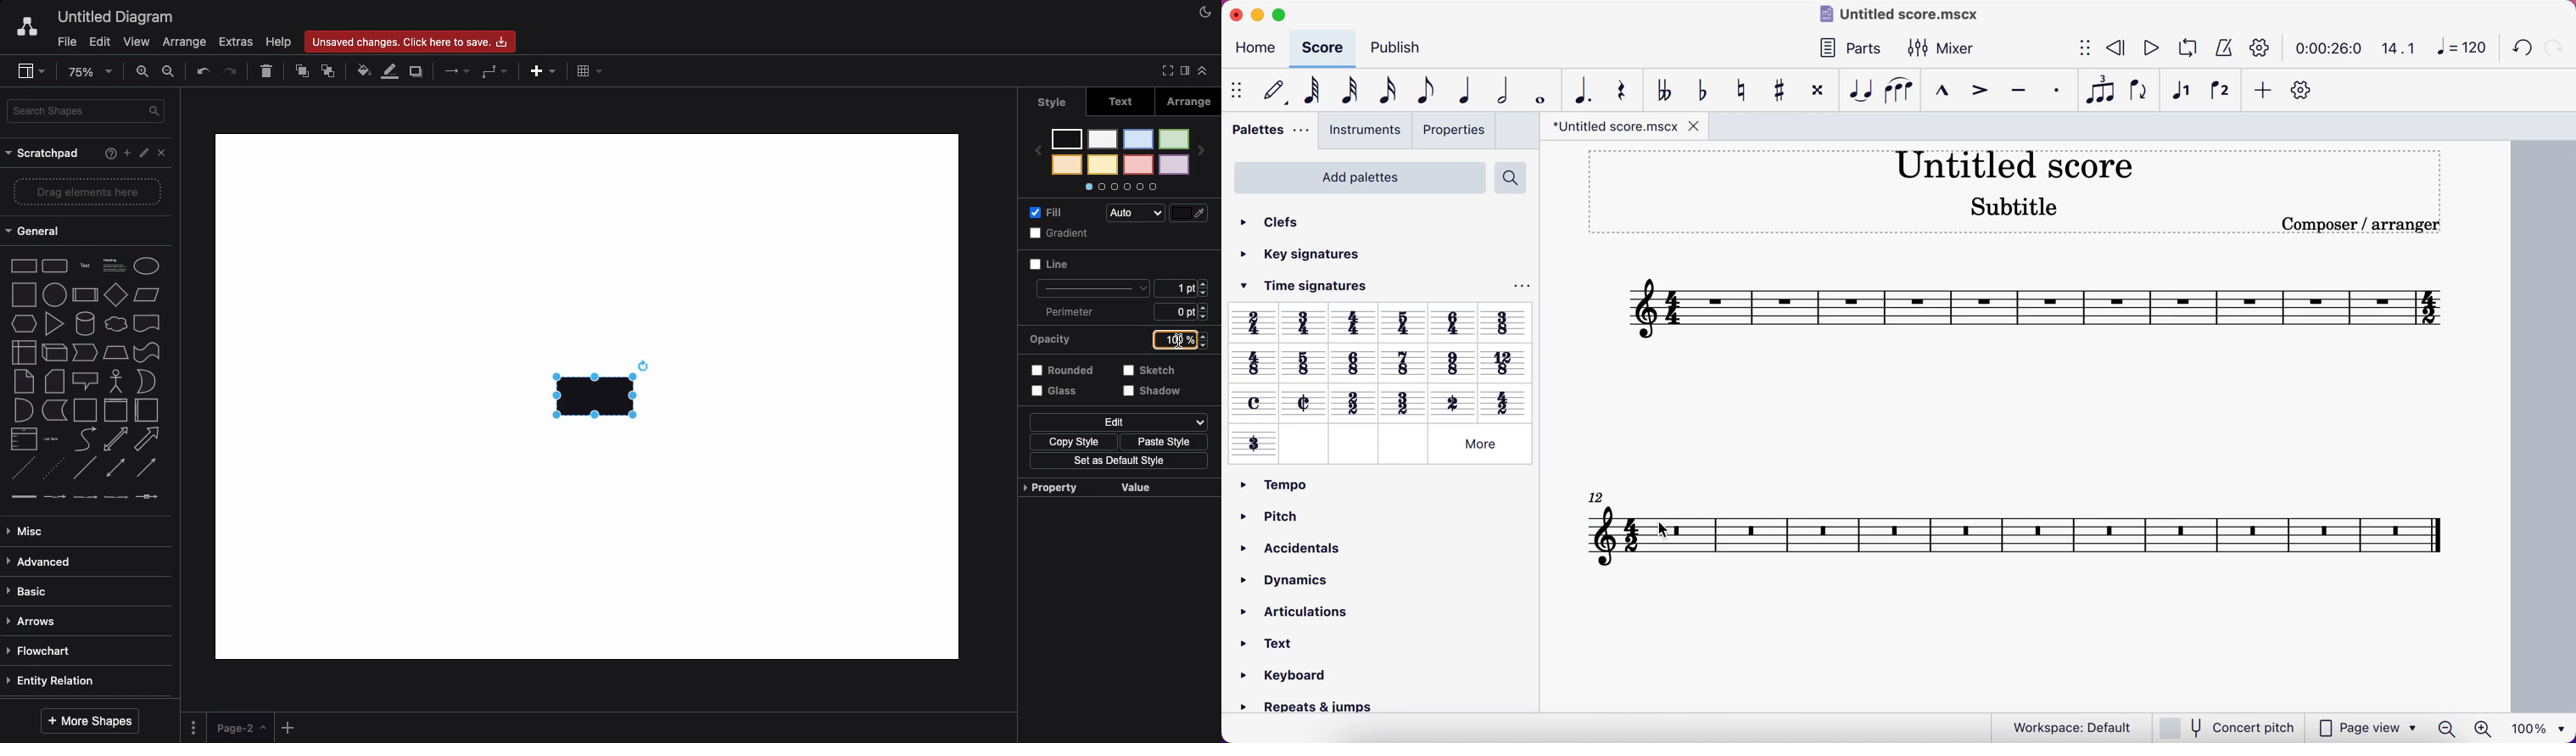 This screenshot has width=2576, height=756. Describe the element at coordinates (1453, 401) in the screenshot. I see `` at that location.